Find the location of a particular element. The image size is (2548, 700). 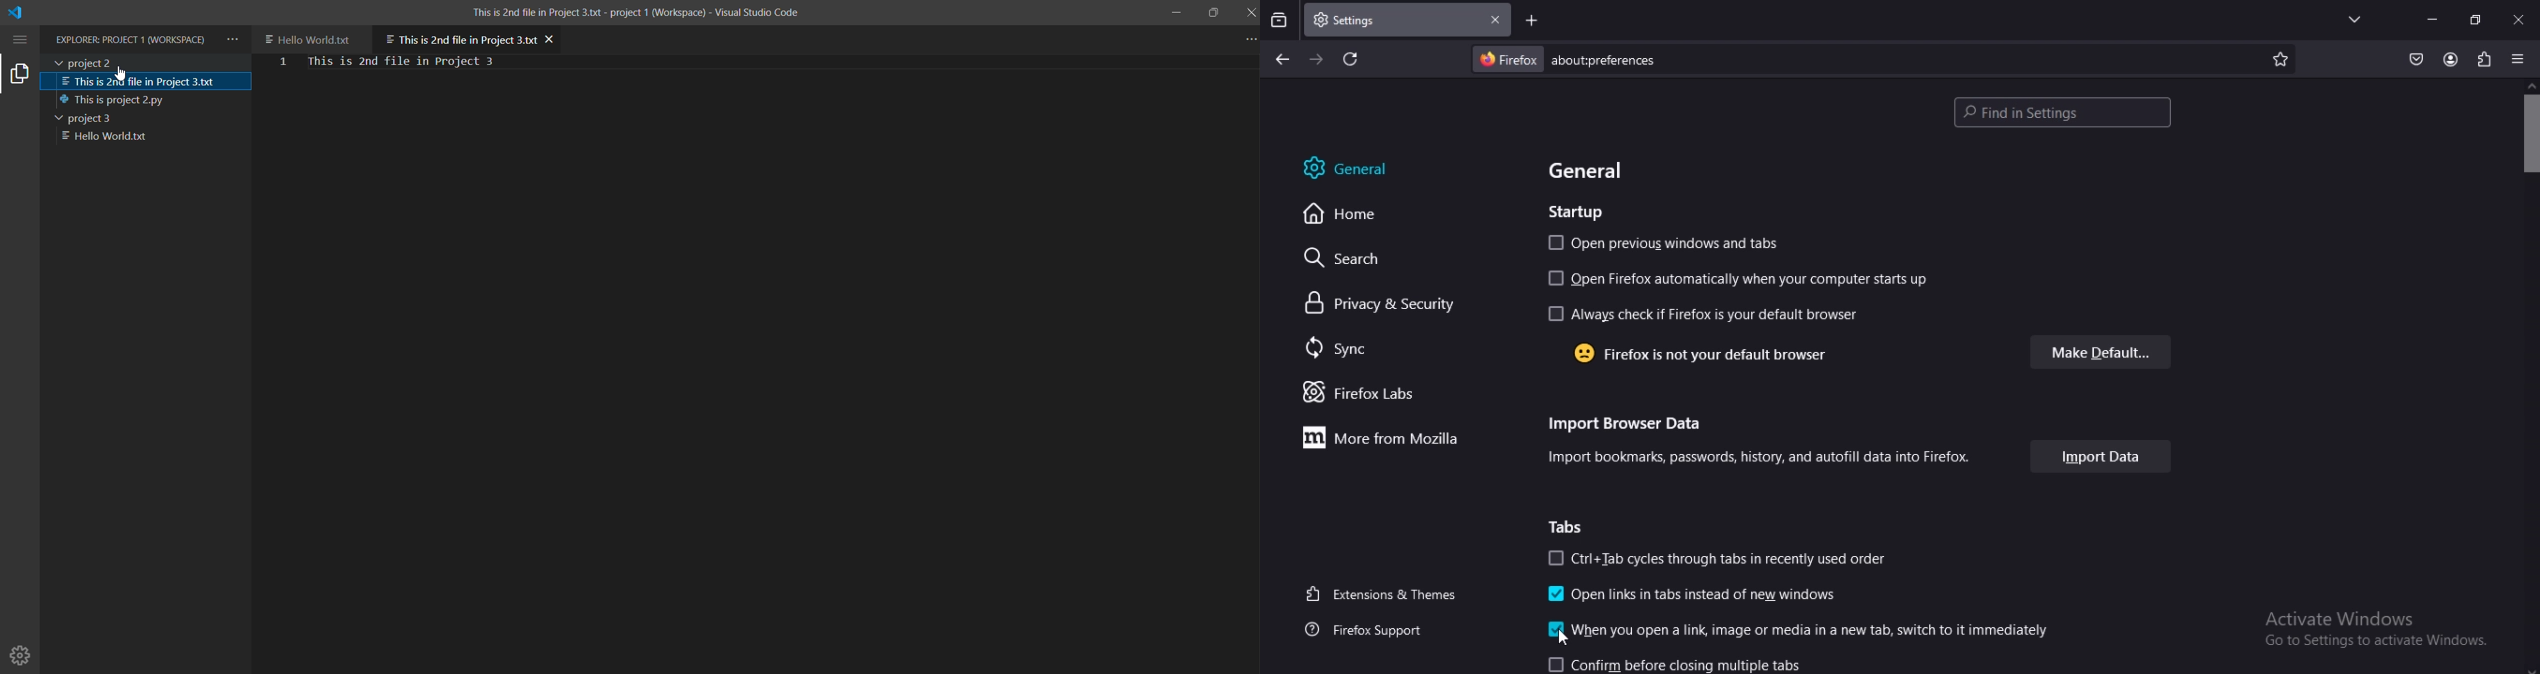

general is located at coordinates (1345, 168).